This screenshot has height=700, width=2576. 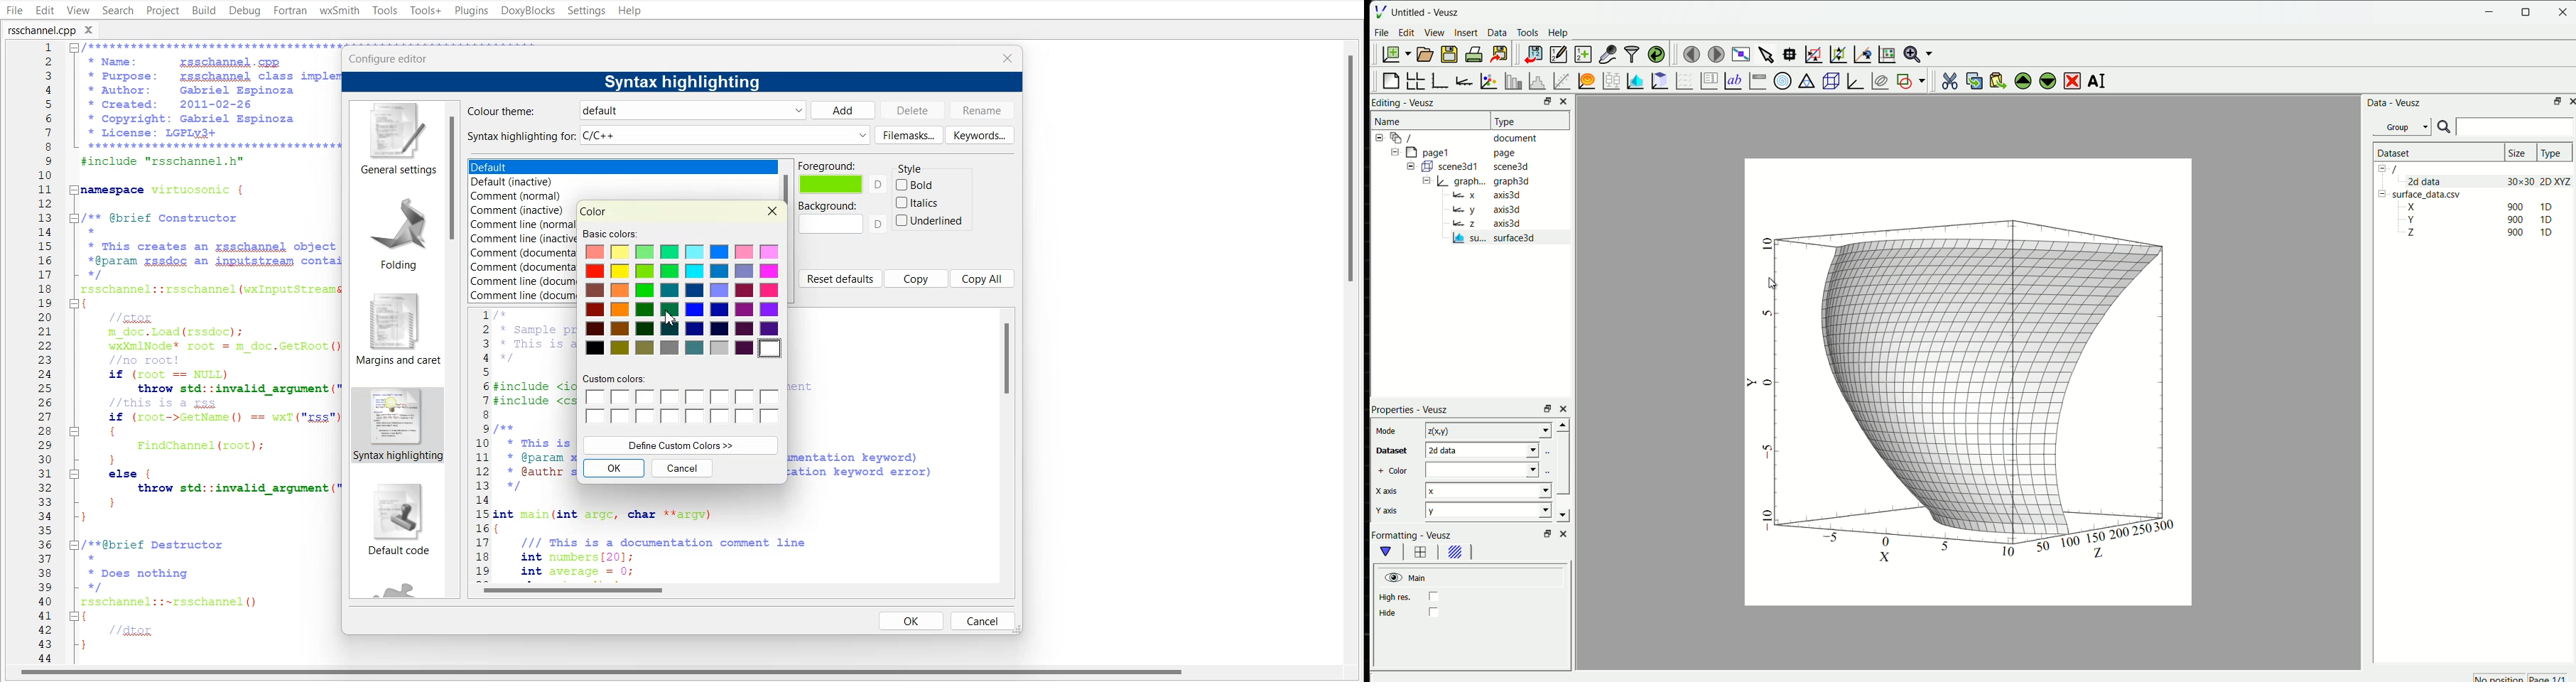 I want to click on Bold, so click(x=916, y=185).